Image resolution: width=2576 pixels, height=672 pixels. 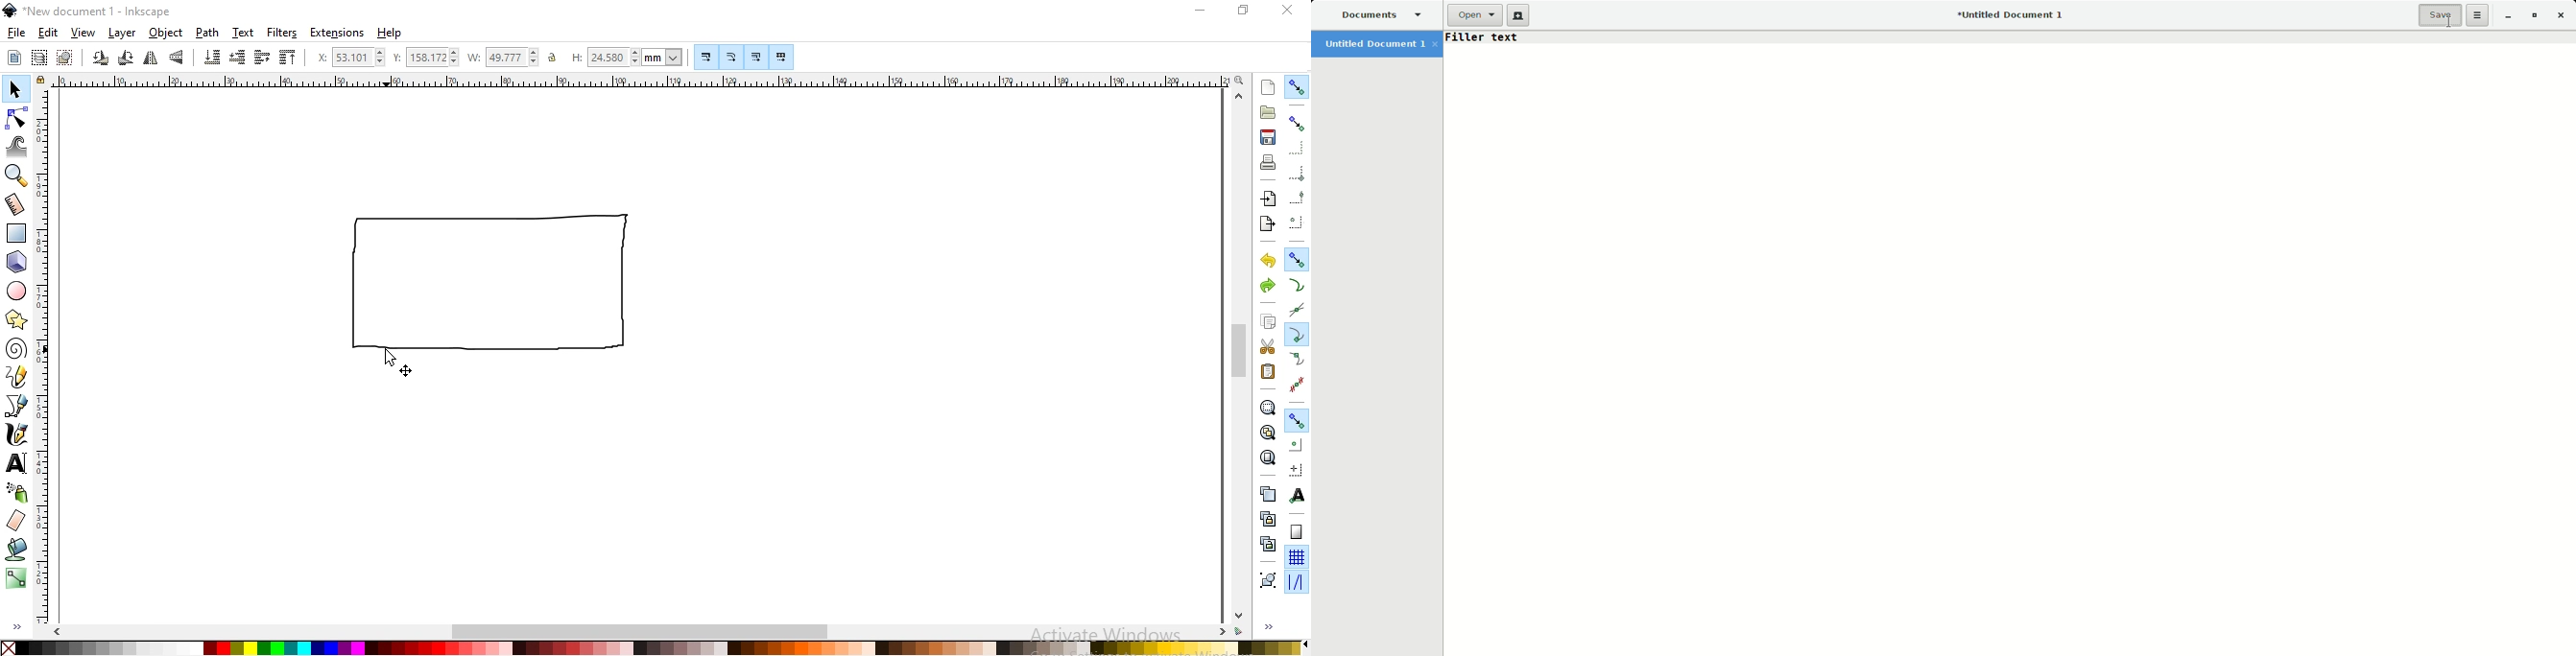 I want to click on path, so click(x=207, y=32).